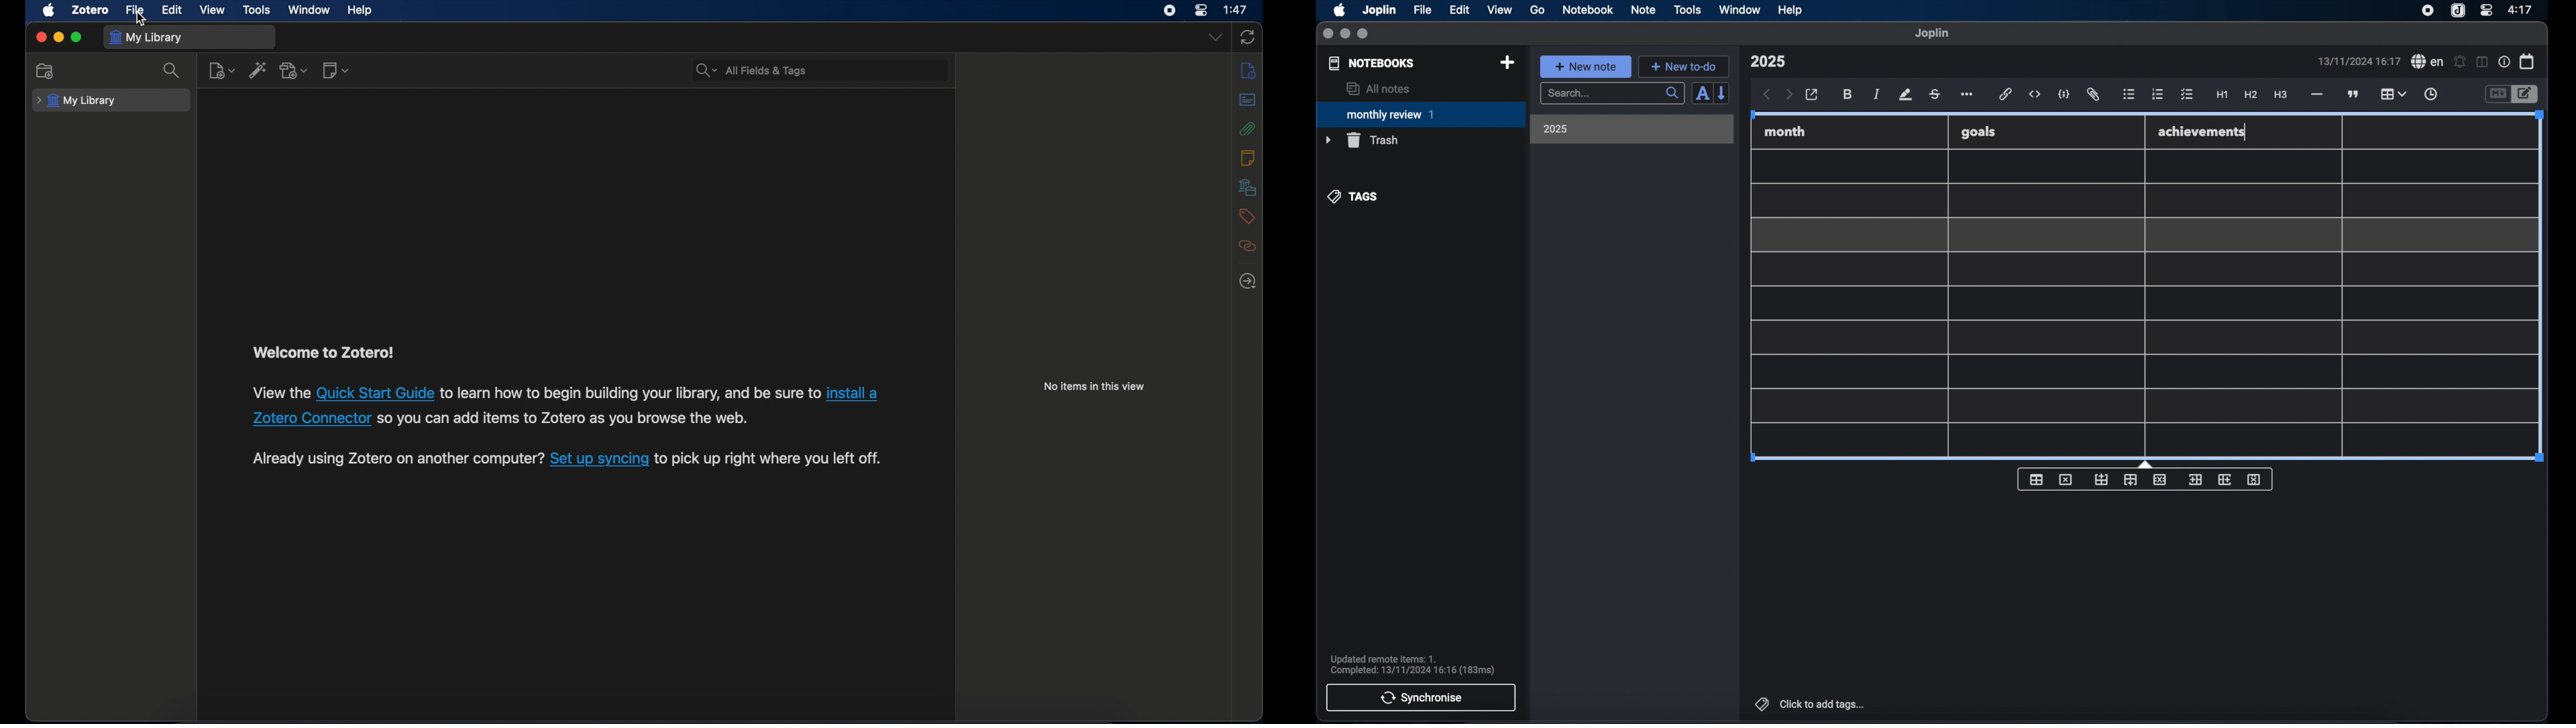  What do you see at coordinates (2225, 479) in the screenshot?
I see `insert column after` at bounding box center [2225, 479].